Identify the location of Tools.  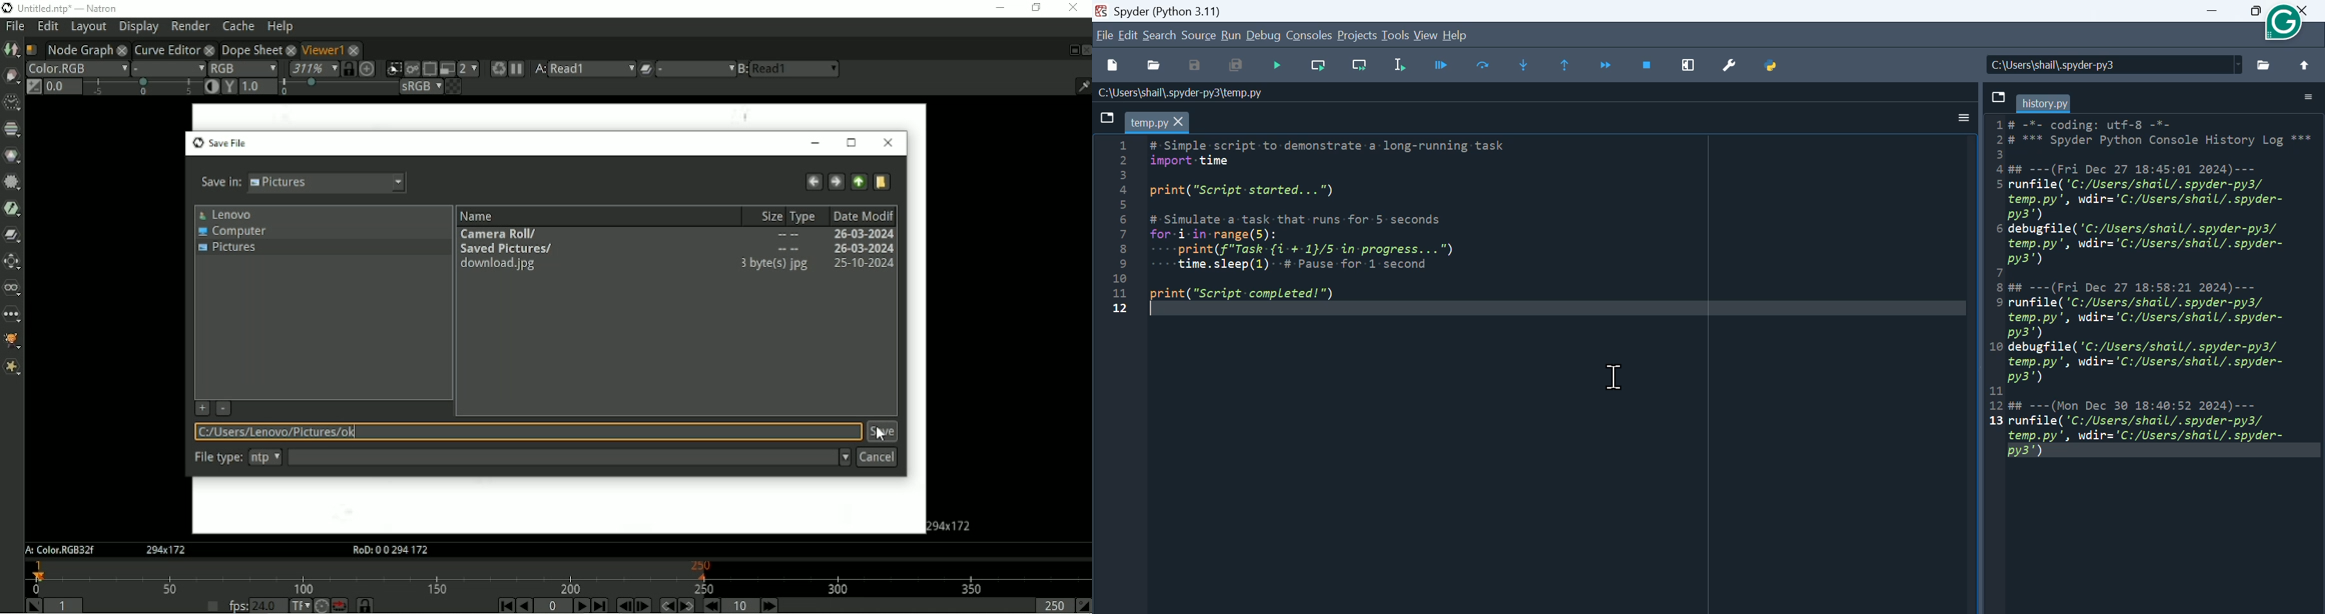
(1396, 37).